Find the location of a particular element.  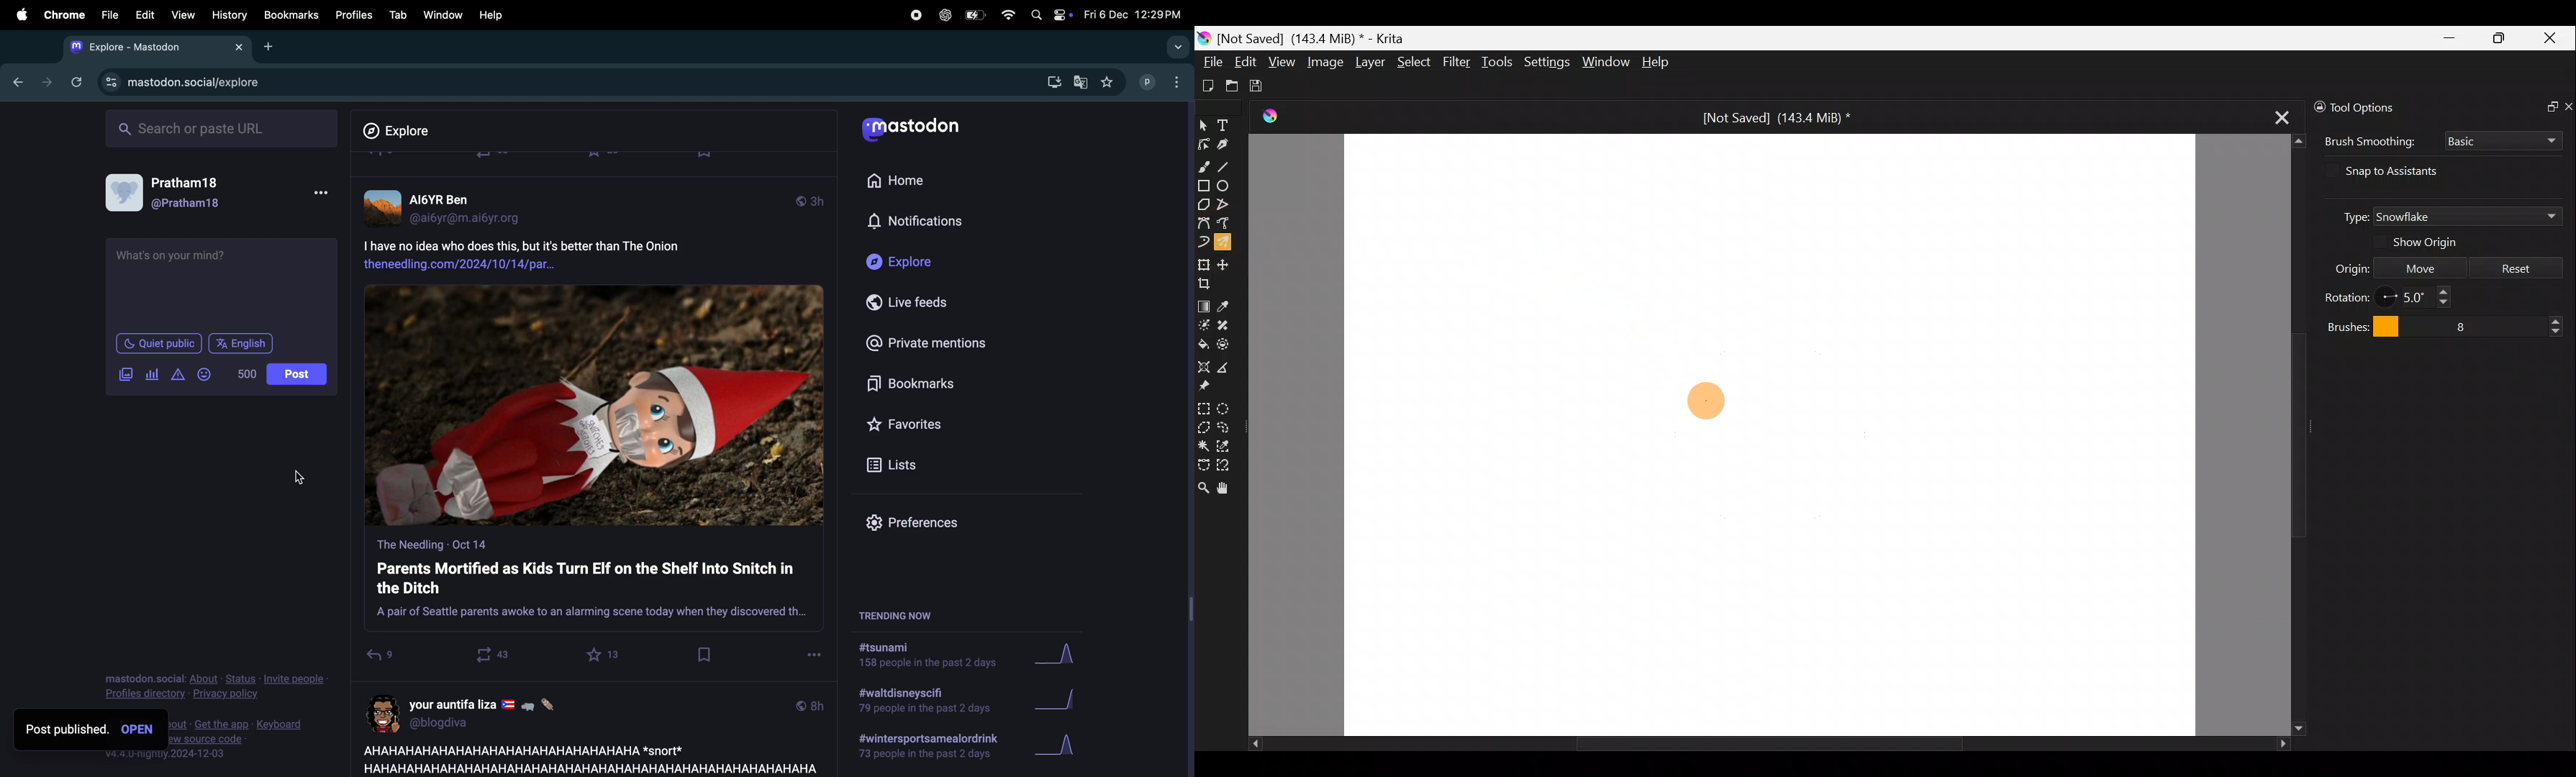

poll is located at coordinates (150, 375).